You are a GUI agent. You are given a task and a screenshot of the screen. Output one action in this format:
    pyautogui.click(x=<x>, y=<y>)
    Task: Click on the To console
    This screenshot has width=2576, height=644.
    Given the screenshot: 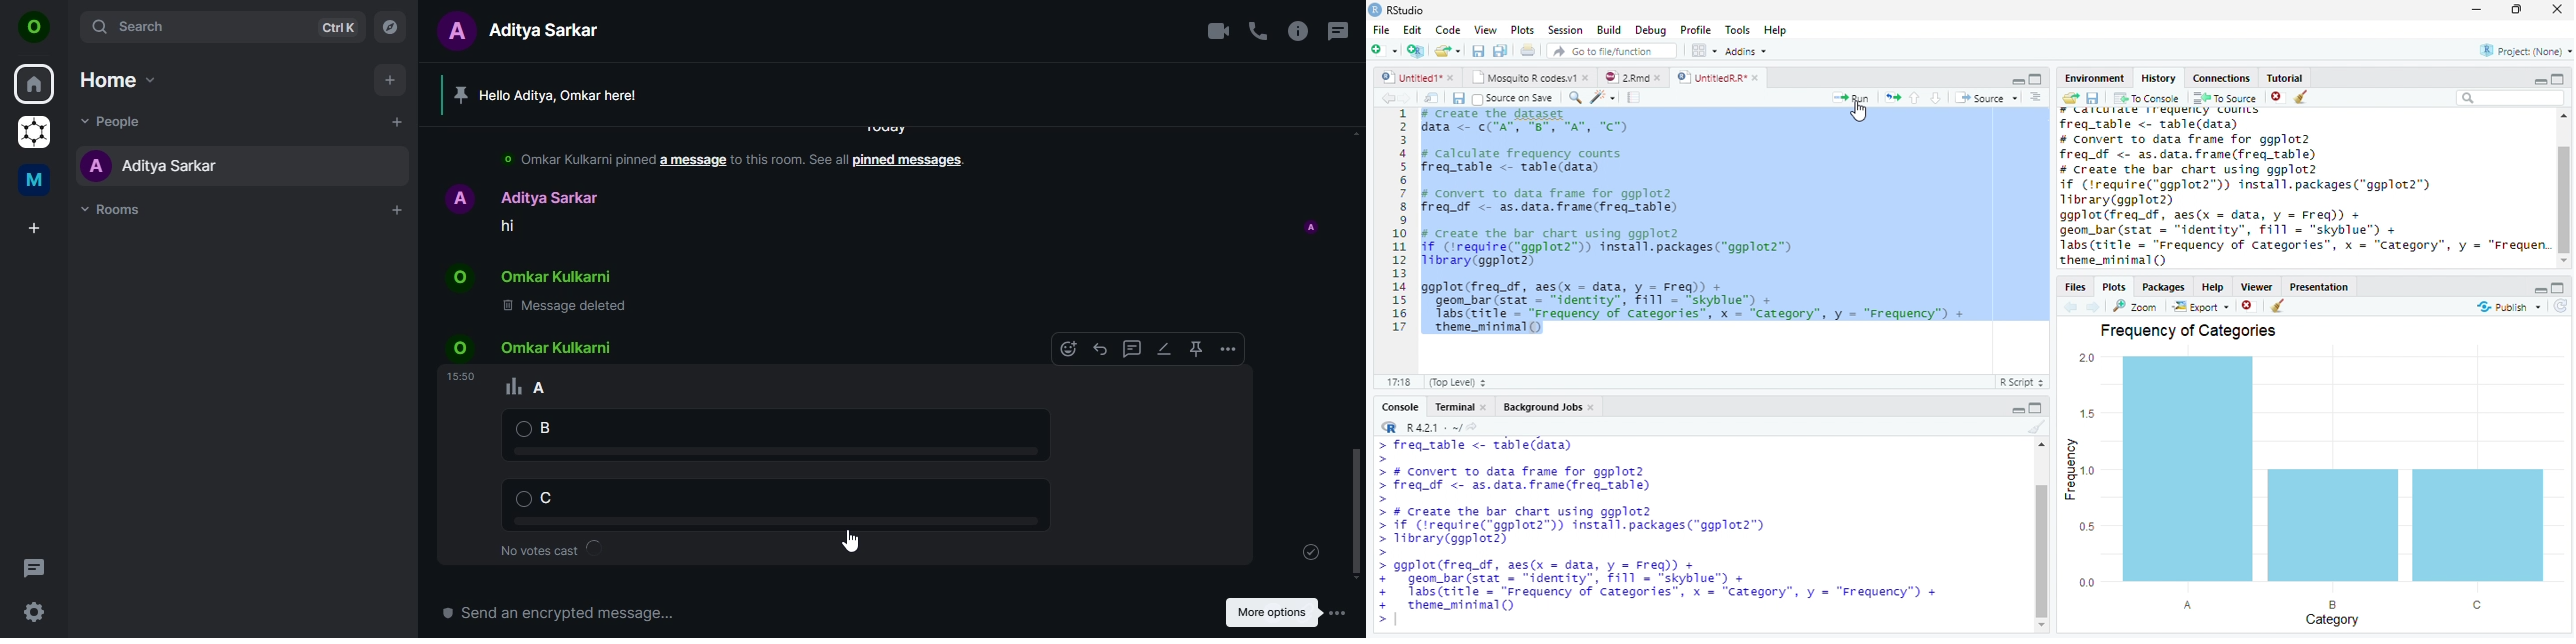 What is the action you would take?
    pyautogui.click(x=2147, y=99)
    